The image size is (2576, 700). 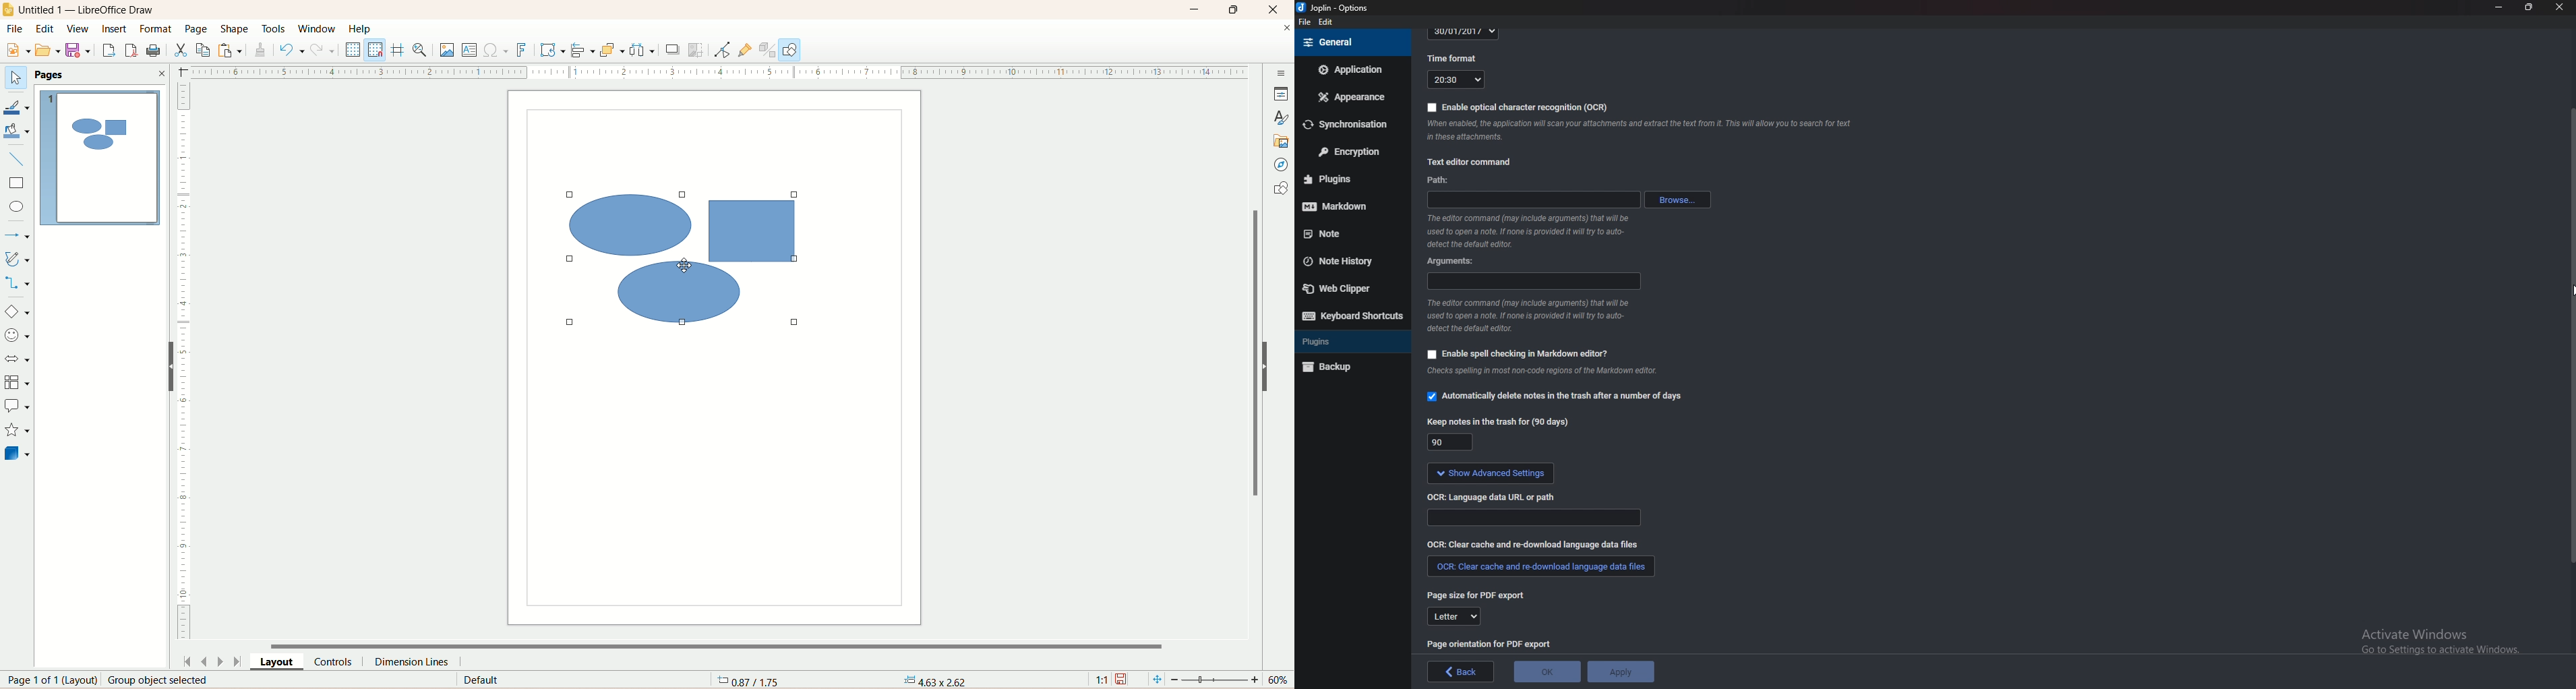 I want to click on Arguments, so click(x=1457, y=261).